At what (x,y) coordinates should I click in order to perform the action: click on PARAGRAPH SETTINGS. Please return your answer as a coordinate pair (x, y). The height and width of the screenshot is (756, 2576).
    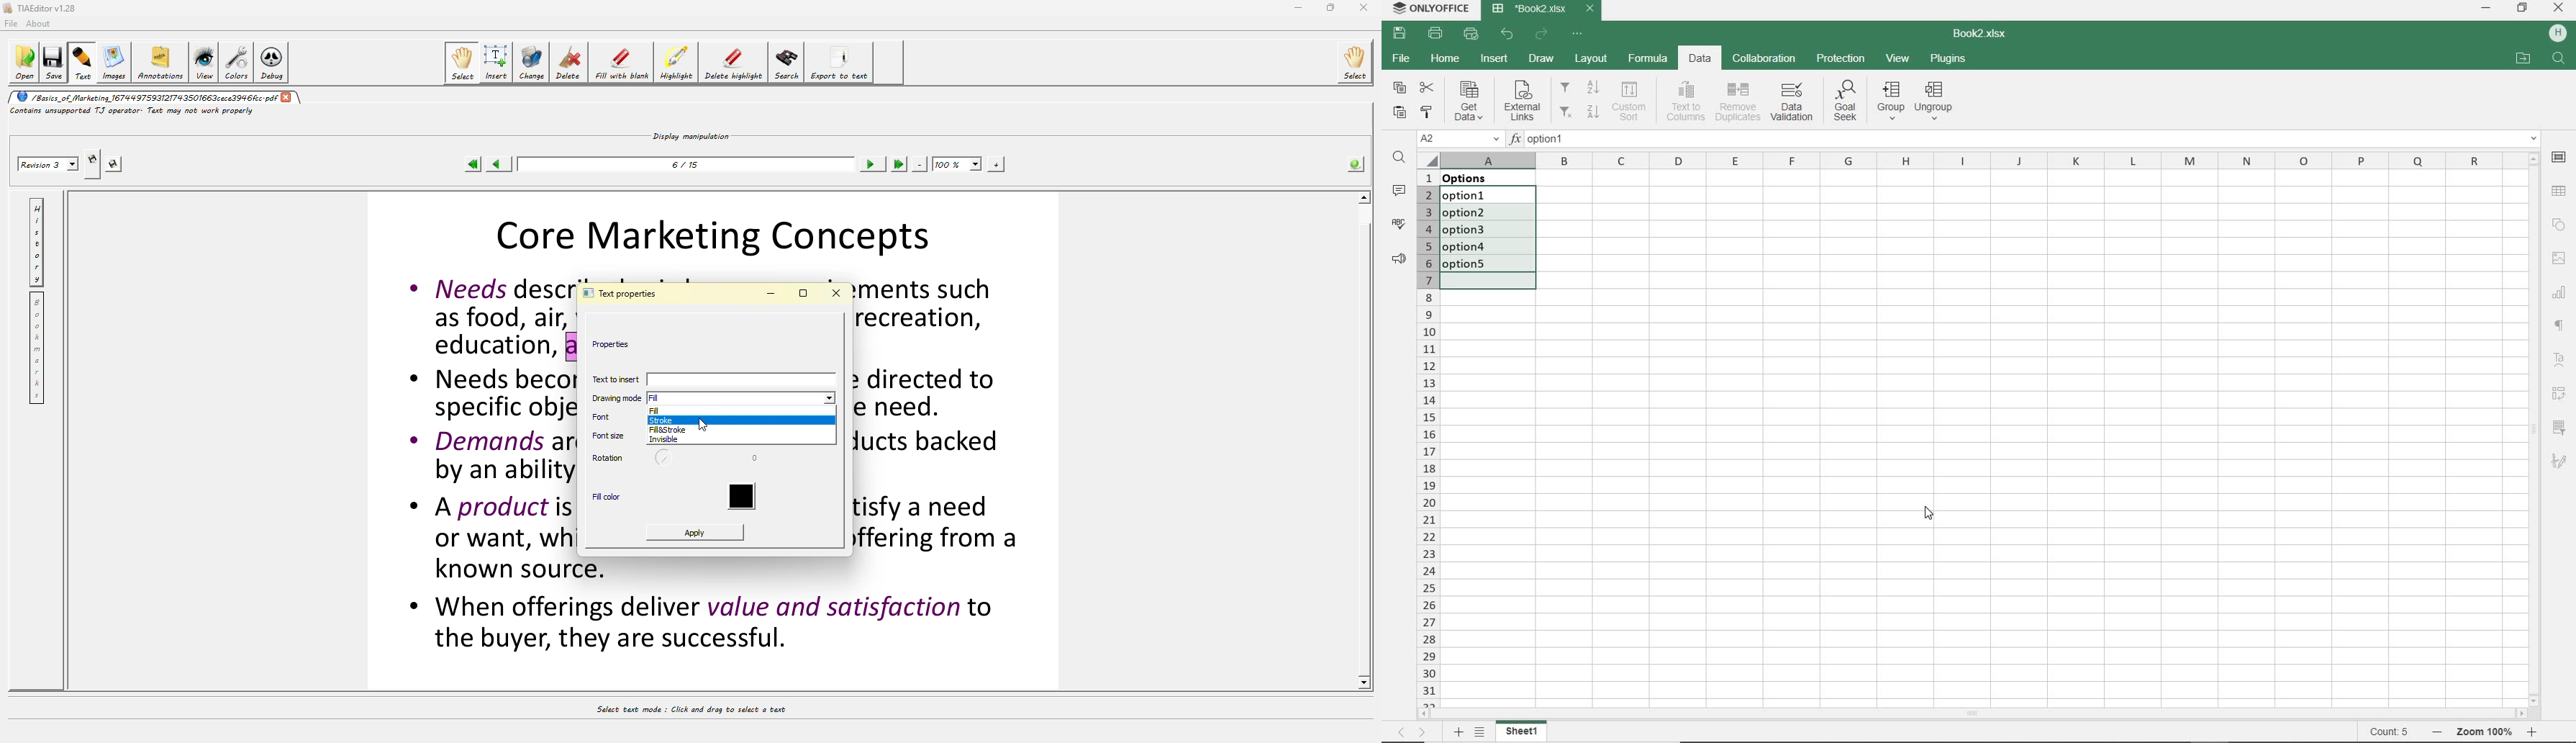
    Looking at the image, I should click on (1396, 259).